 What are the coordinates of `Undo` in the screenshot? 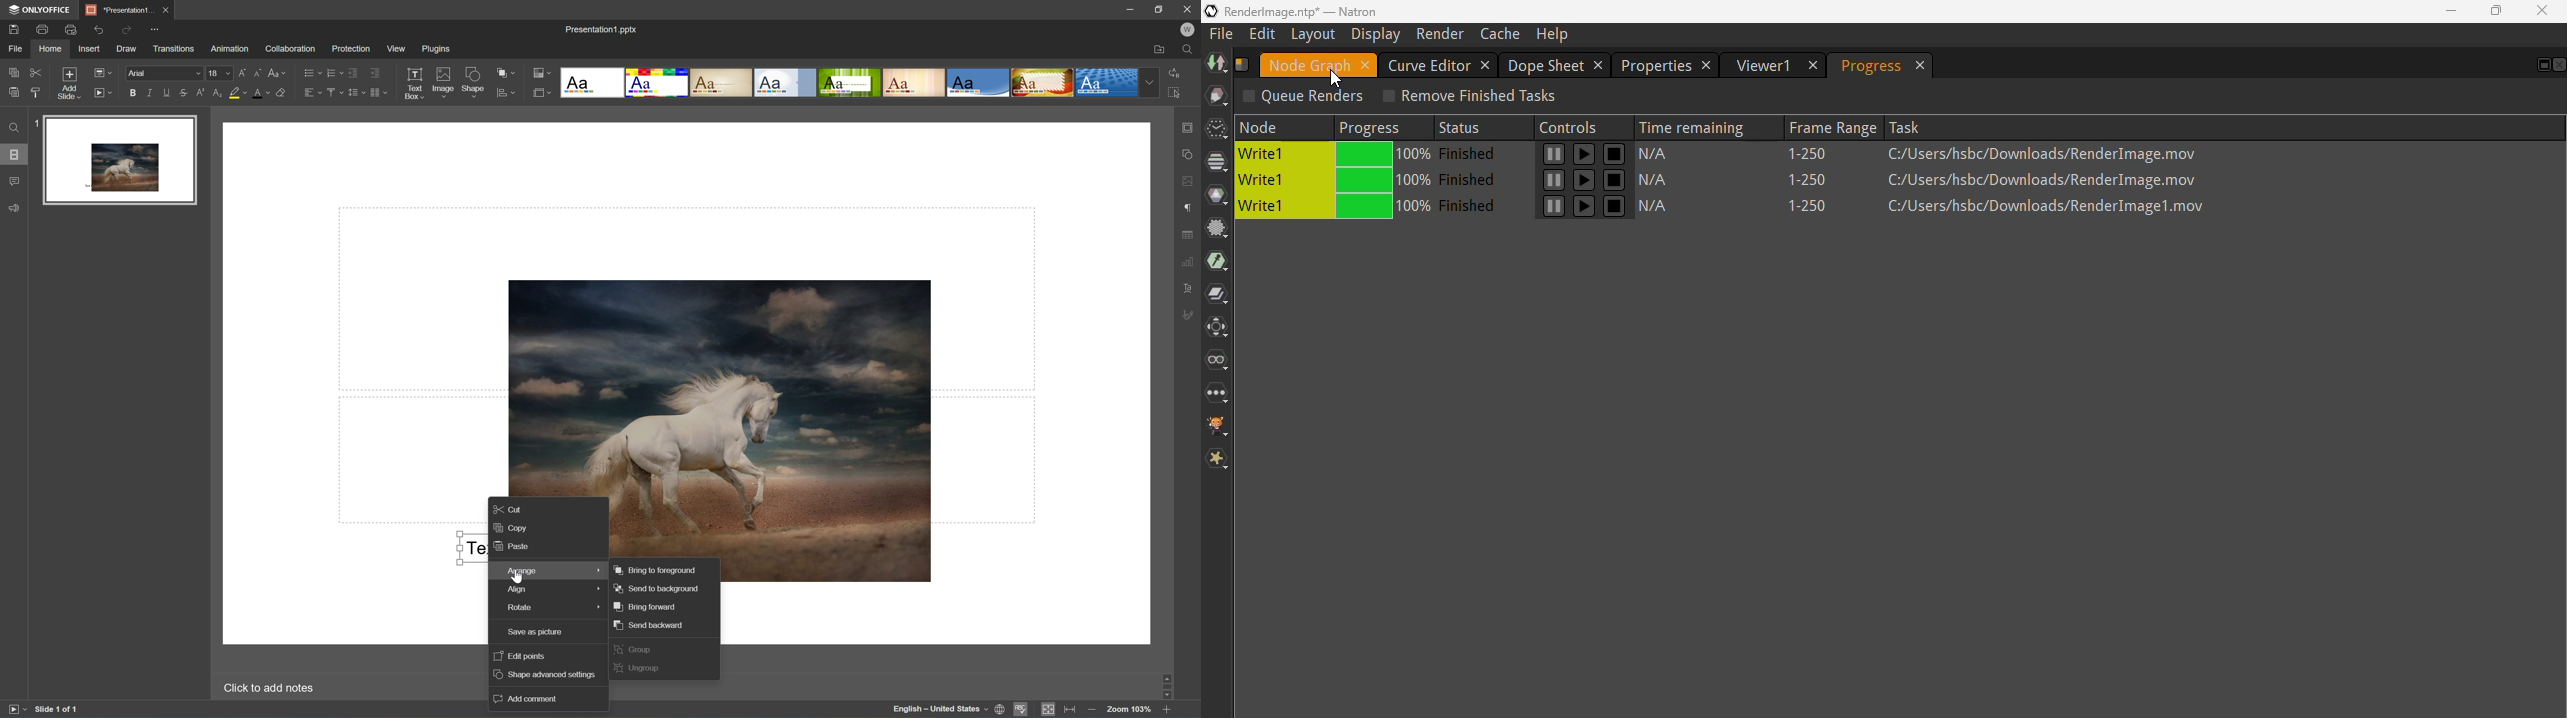 It's located at (100, 30).